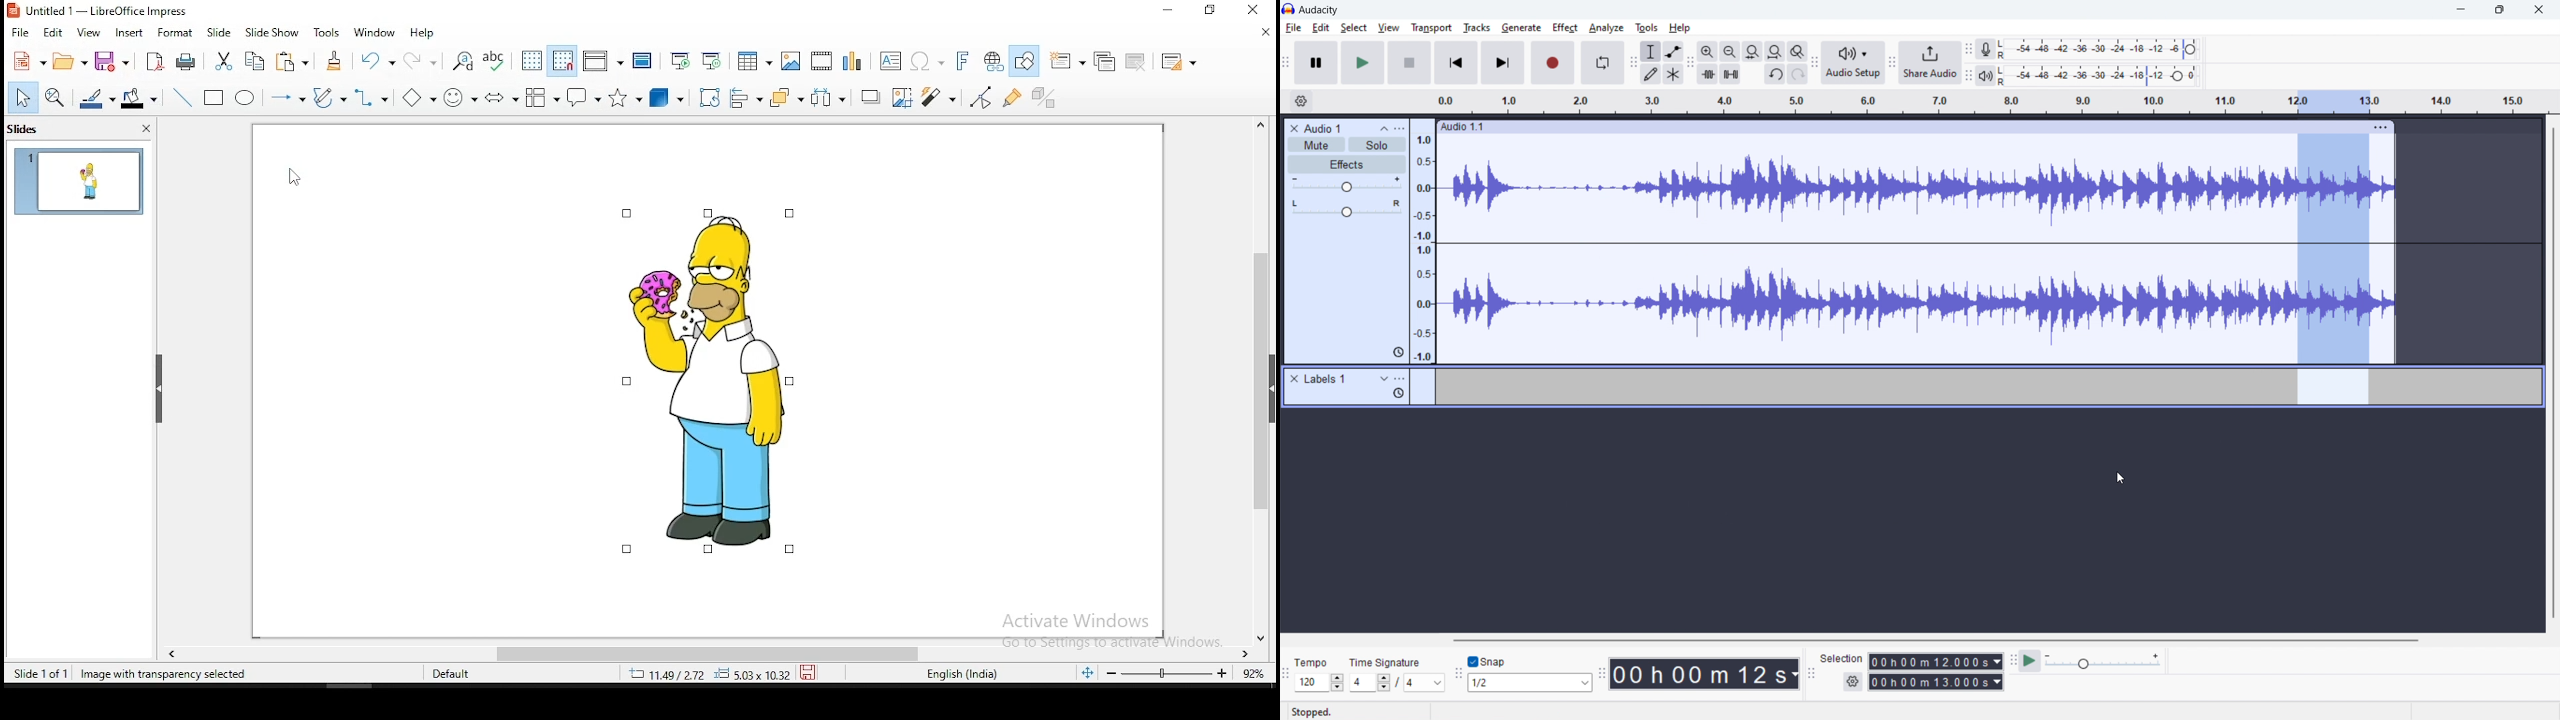 Image resolution: width=2576 pixels, height=728 pixels. What do you see at coordinates (1797, 51) in the screenshot?
I see `toggle zoom` at bounding box center [1797, 51].